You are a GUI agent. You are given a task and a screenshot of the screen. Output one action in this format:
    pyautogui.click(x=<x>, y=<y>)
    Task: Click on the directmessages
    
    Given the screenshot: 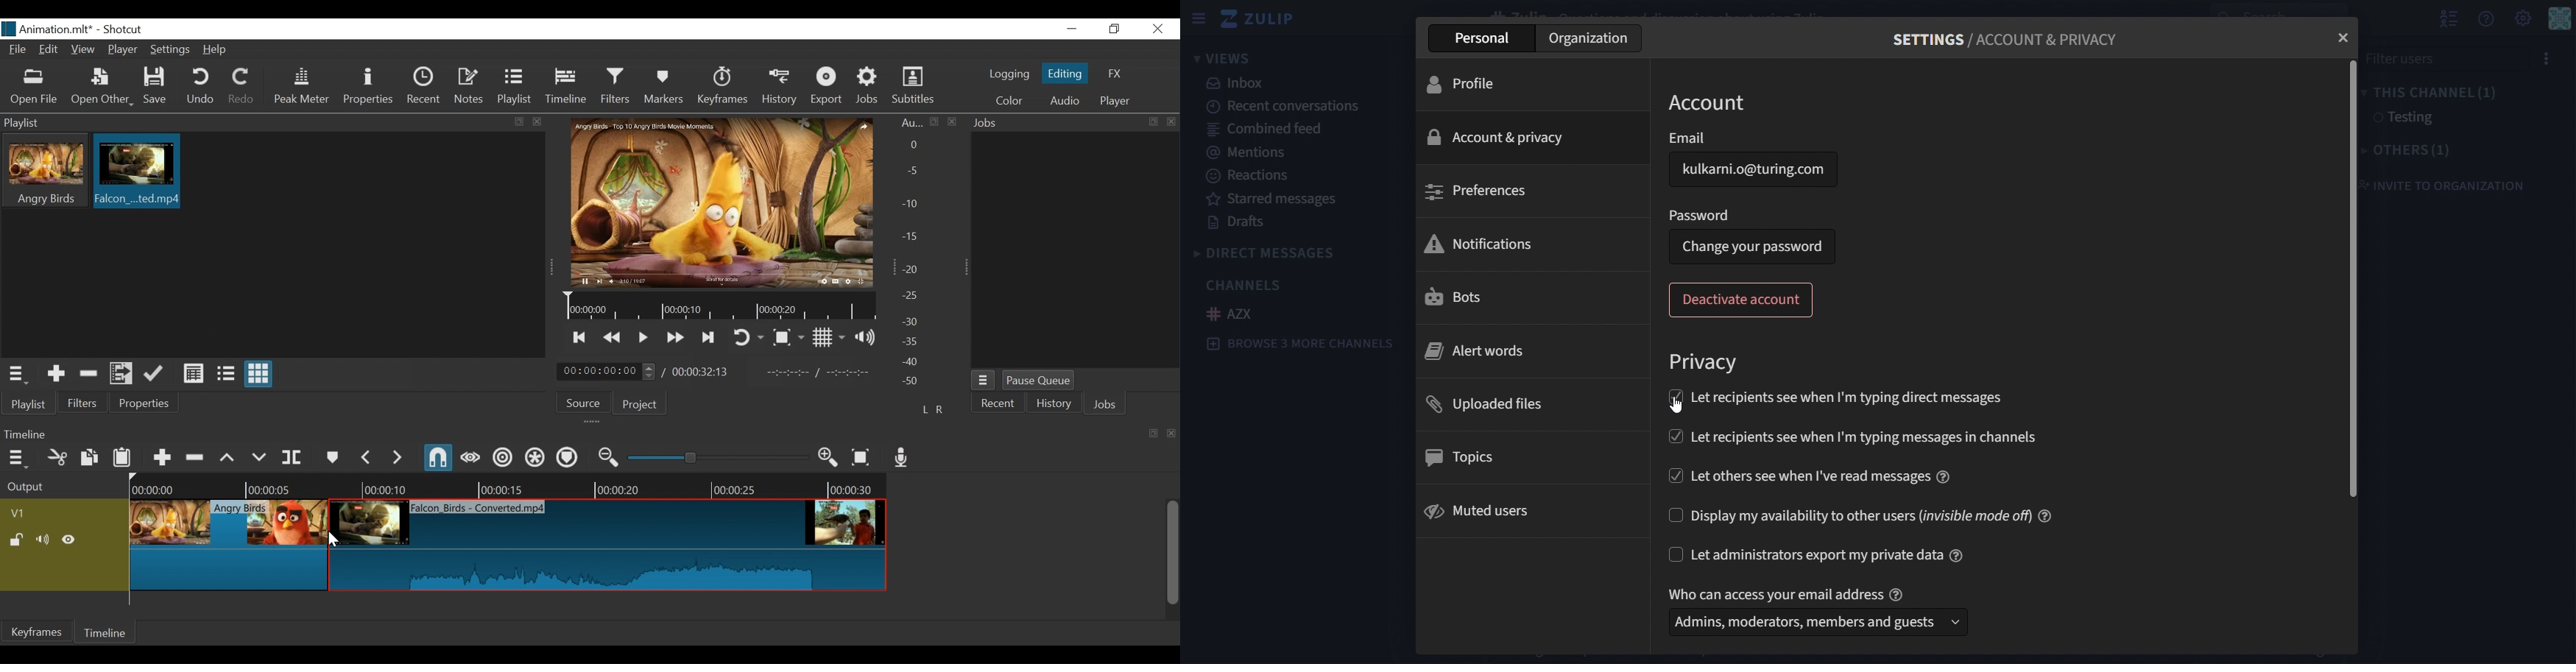 What is the action you would take?
    pyautogui.click(x=1293, y=252)
    